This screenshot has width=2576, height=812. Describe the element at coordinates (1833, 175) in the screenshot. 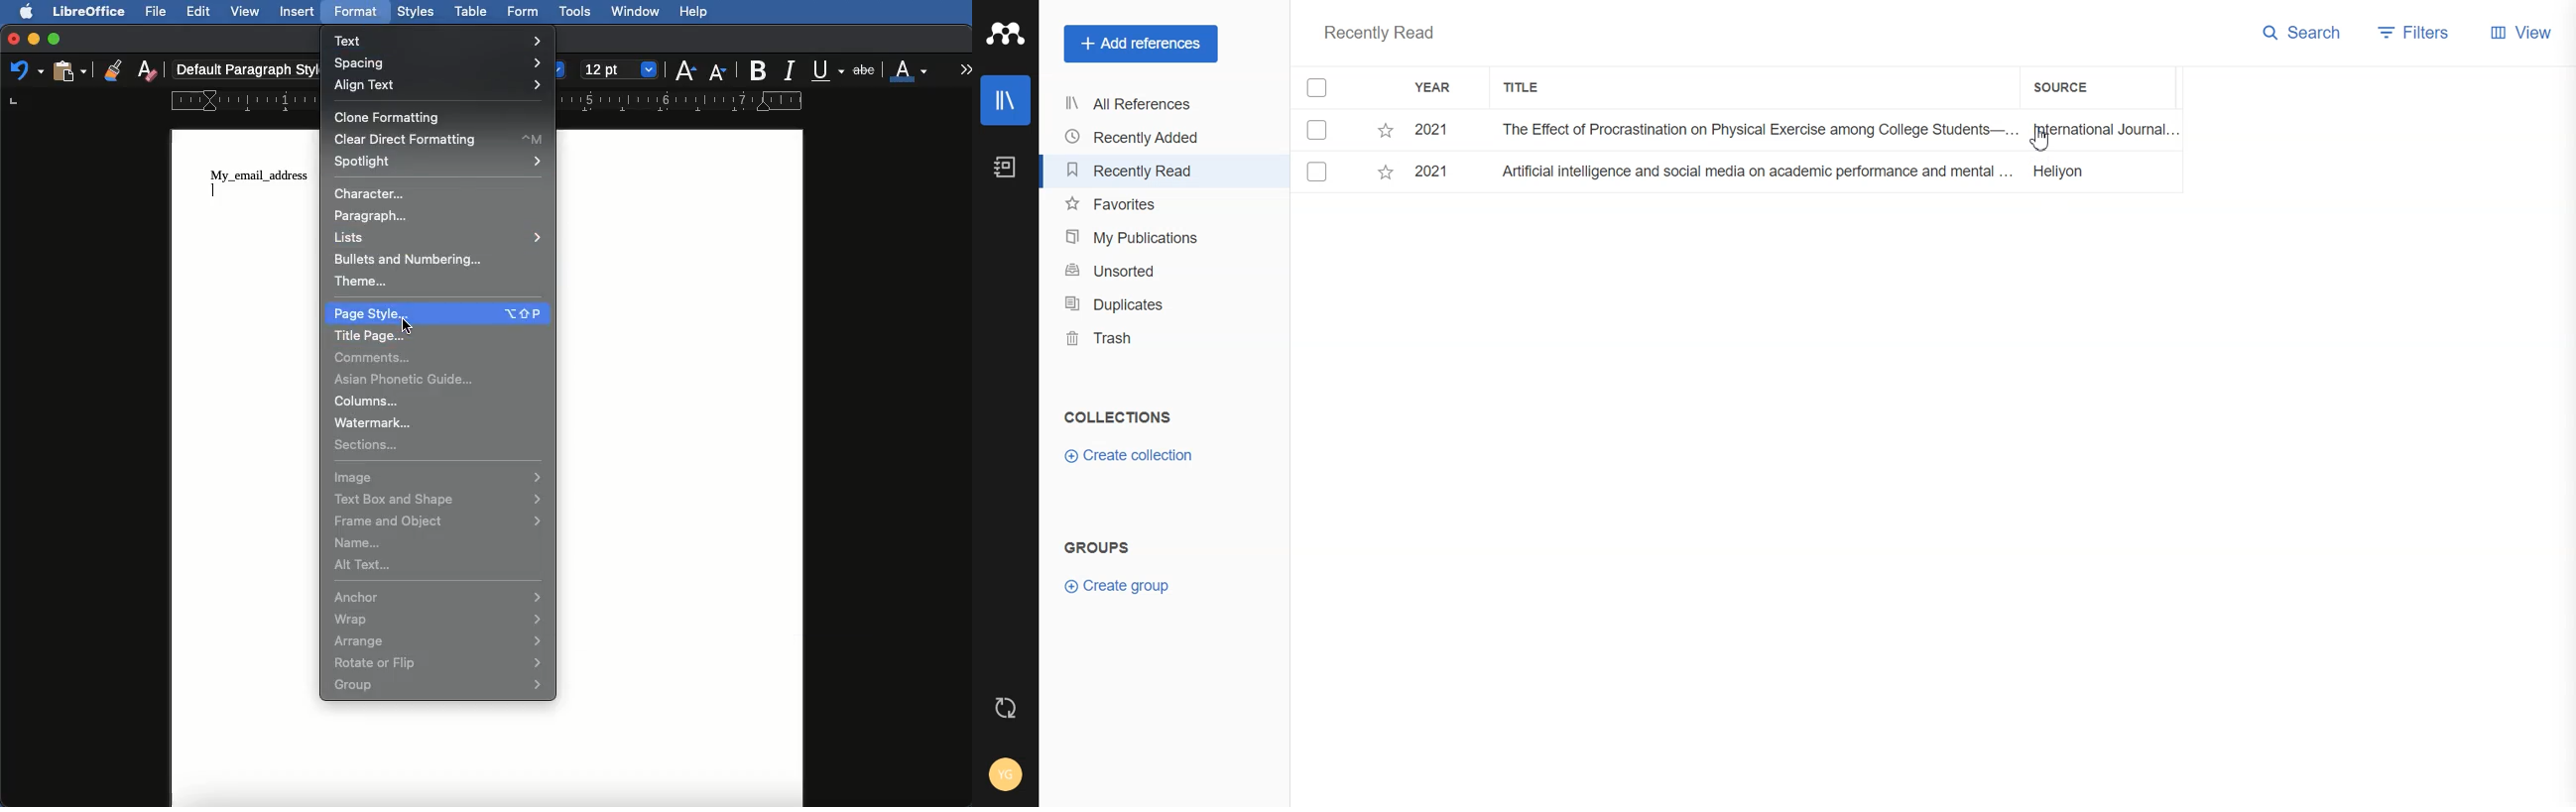

I see `Artificial intelligence and social media on academic performance and mental.` at that location.